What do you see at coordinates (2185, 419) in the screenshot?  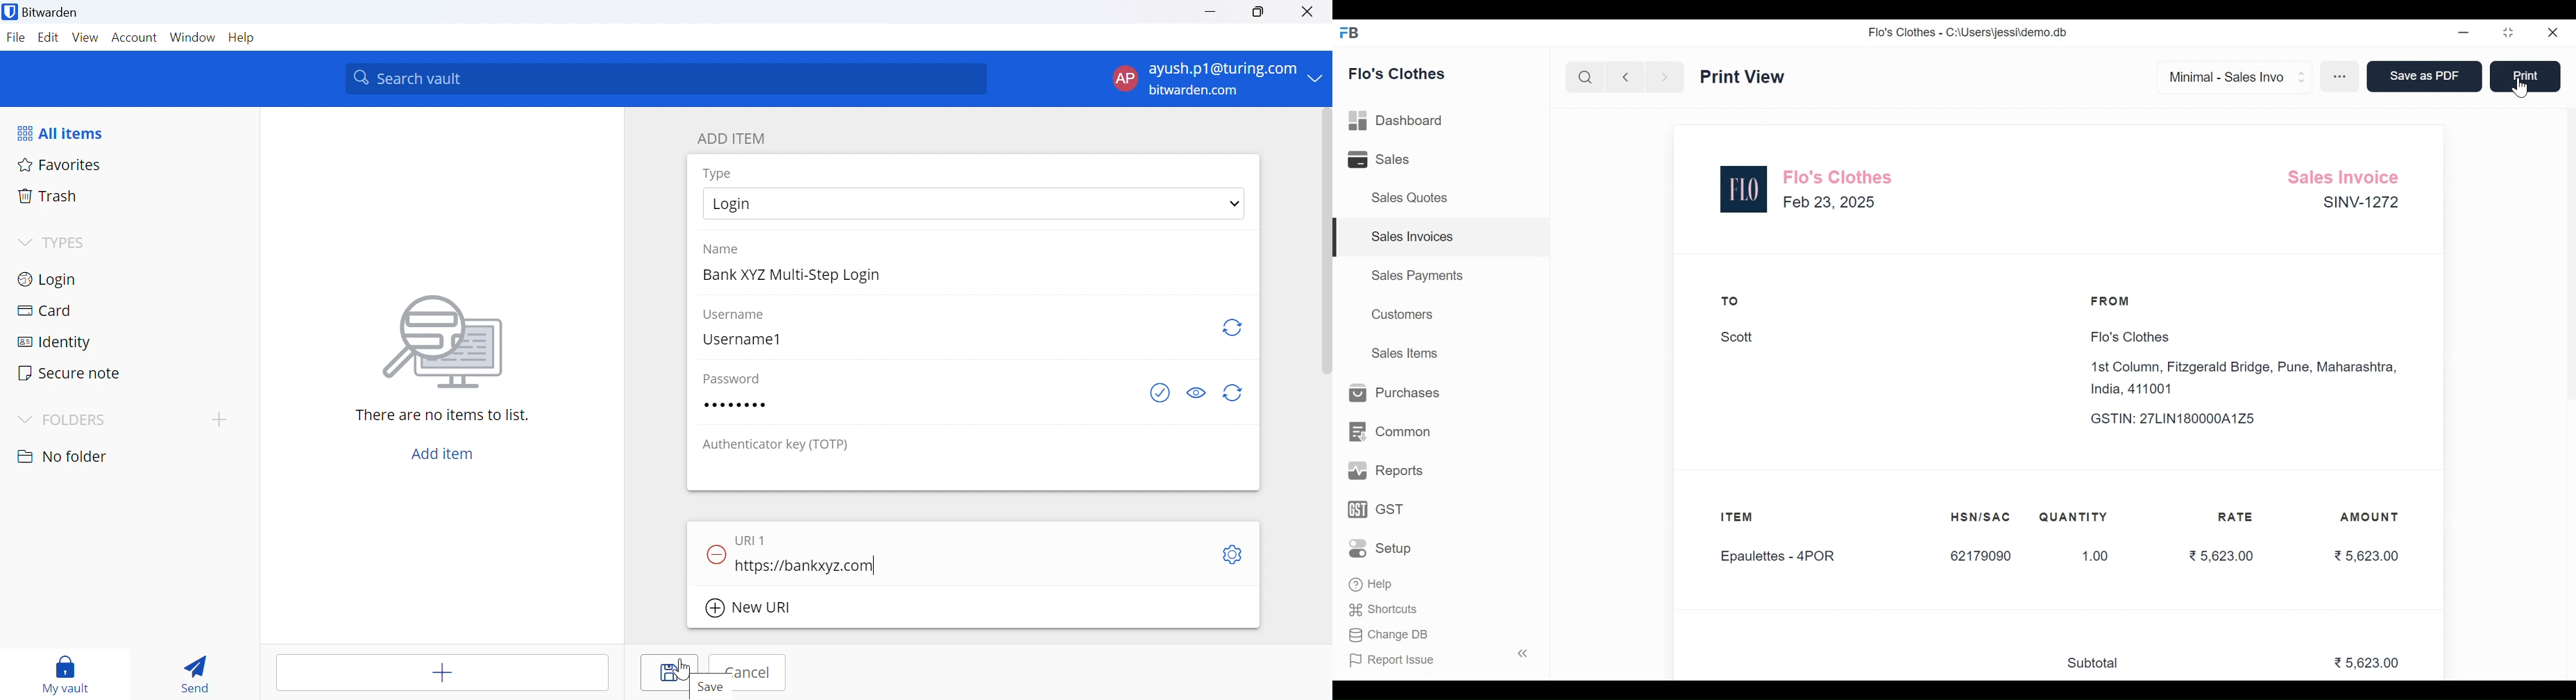 I see `GSTIN: 27LIN180000A1Z5` at bounding box center [2185, 419].